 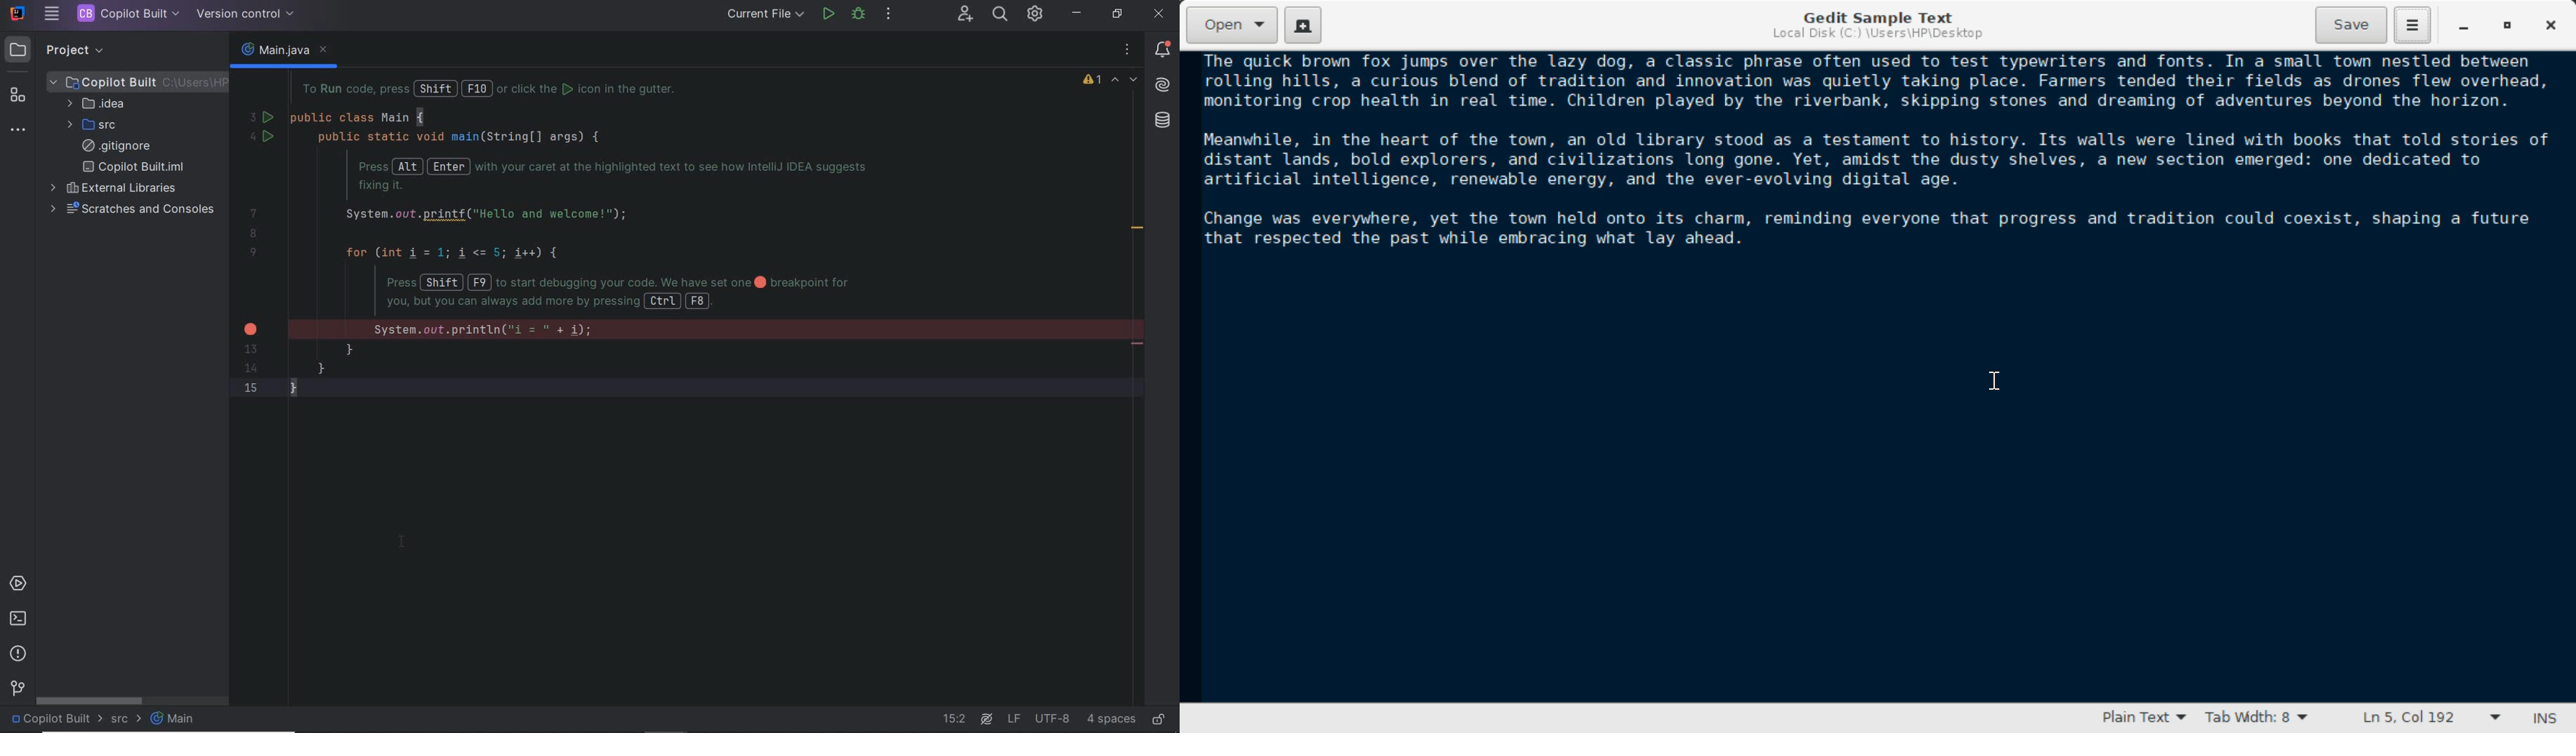 What do you see at coordinates (1876, 36) in the screenshot?
I see `File Location` at bounding box center [1876, 36].